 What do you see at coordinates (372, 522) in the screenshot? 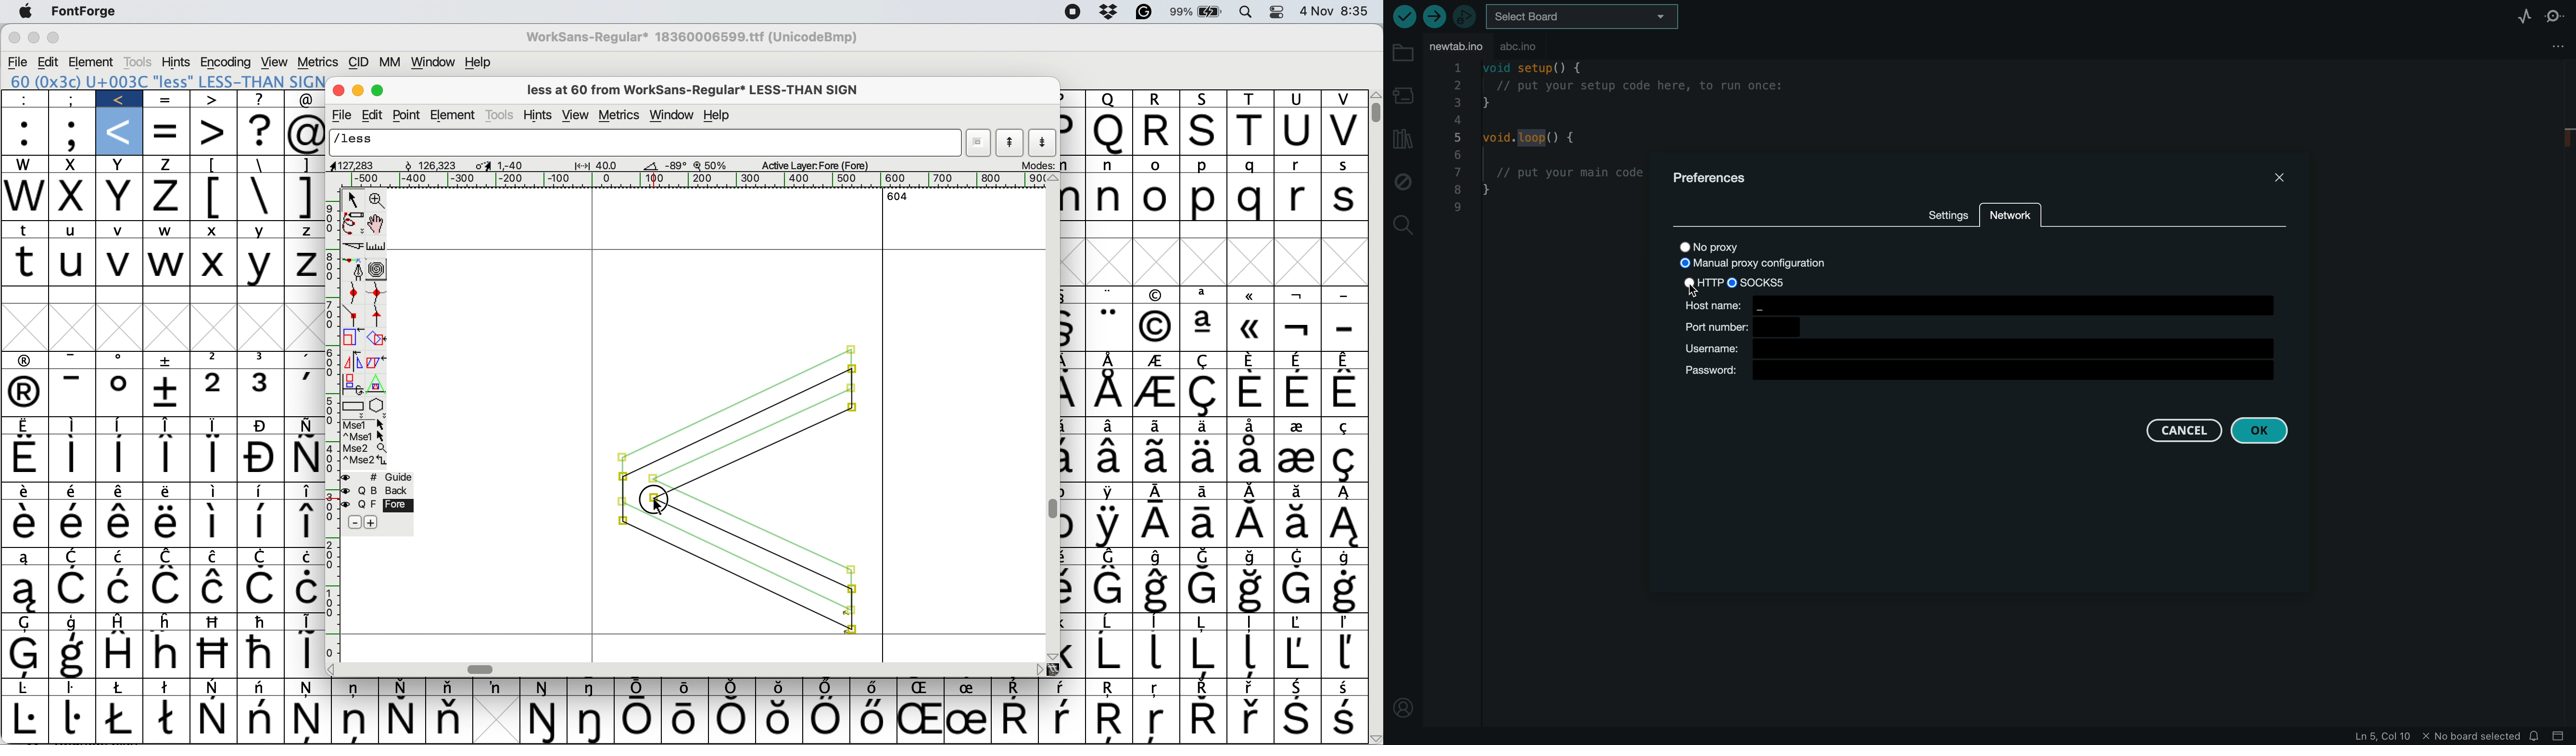
I see `add` at bounding box center [372, 522].